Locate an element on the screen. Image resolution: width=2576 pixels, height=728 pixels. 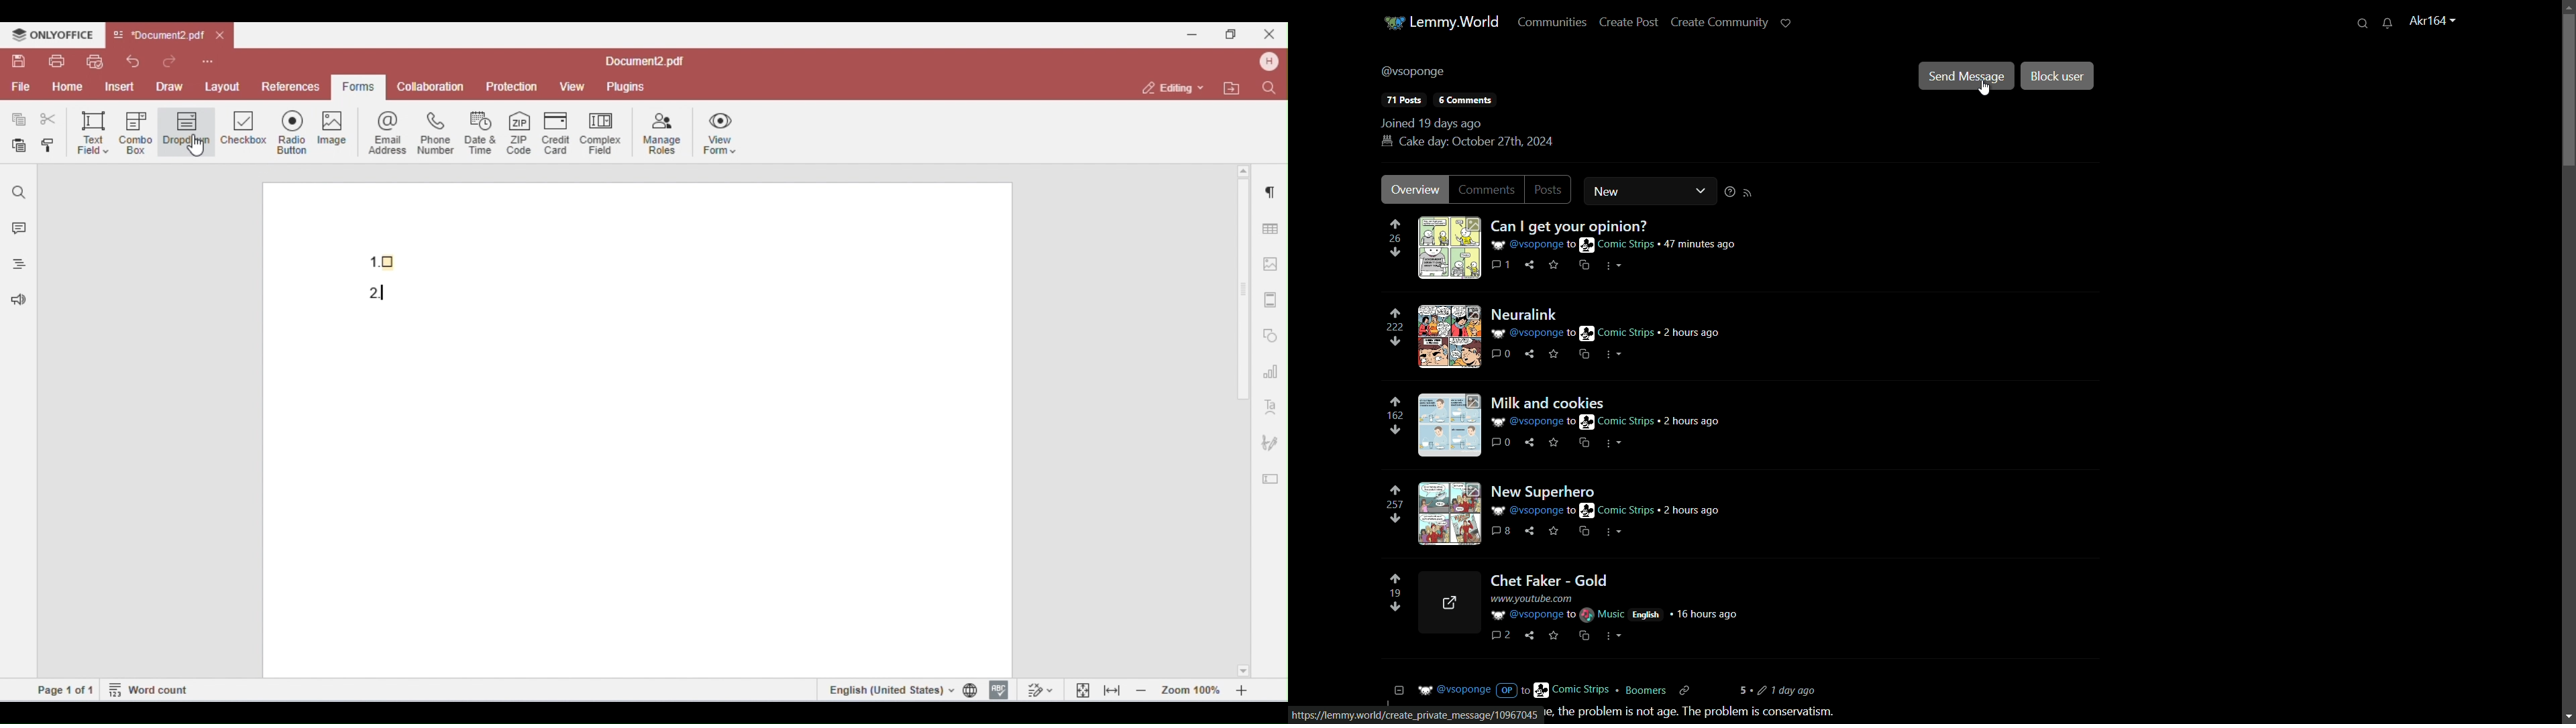
sorting help is located at coordinates (1728, 192).